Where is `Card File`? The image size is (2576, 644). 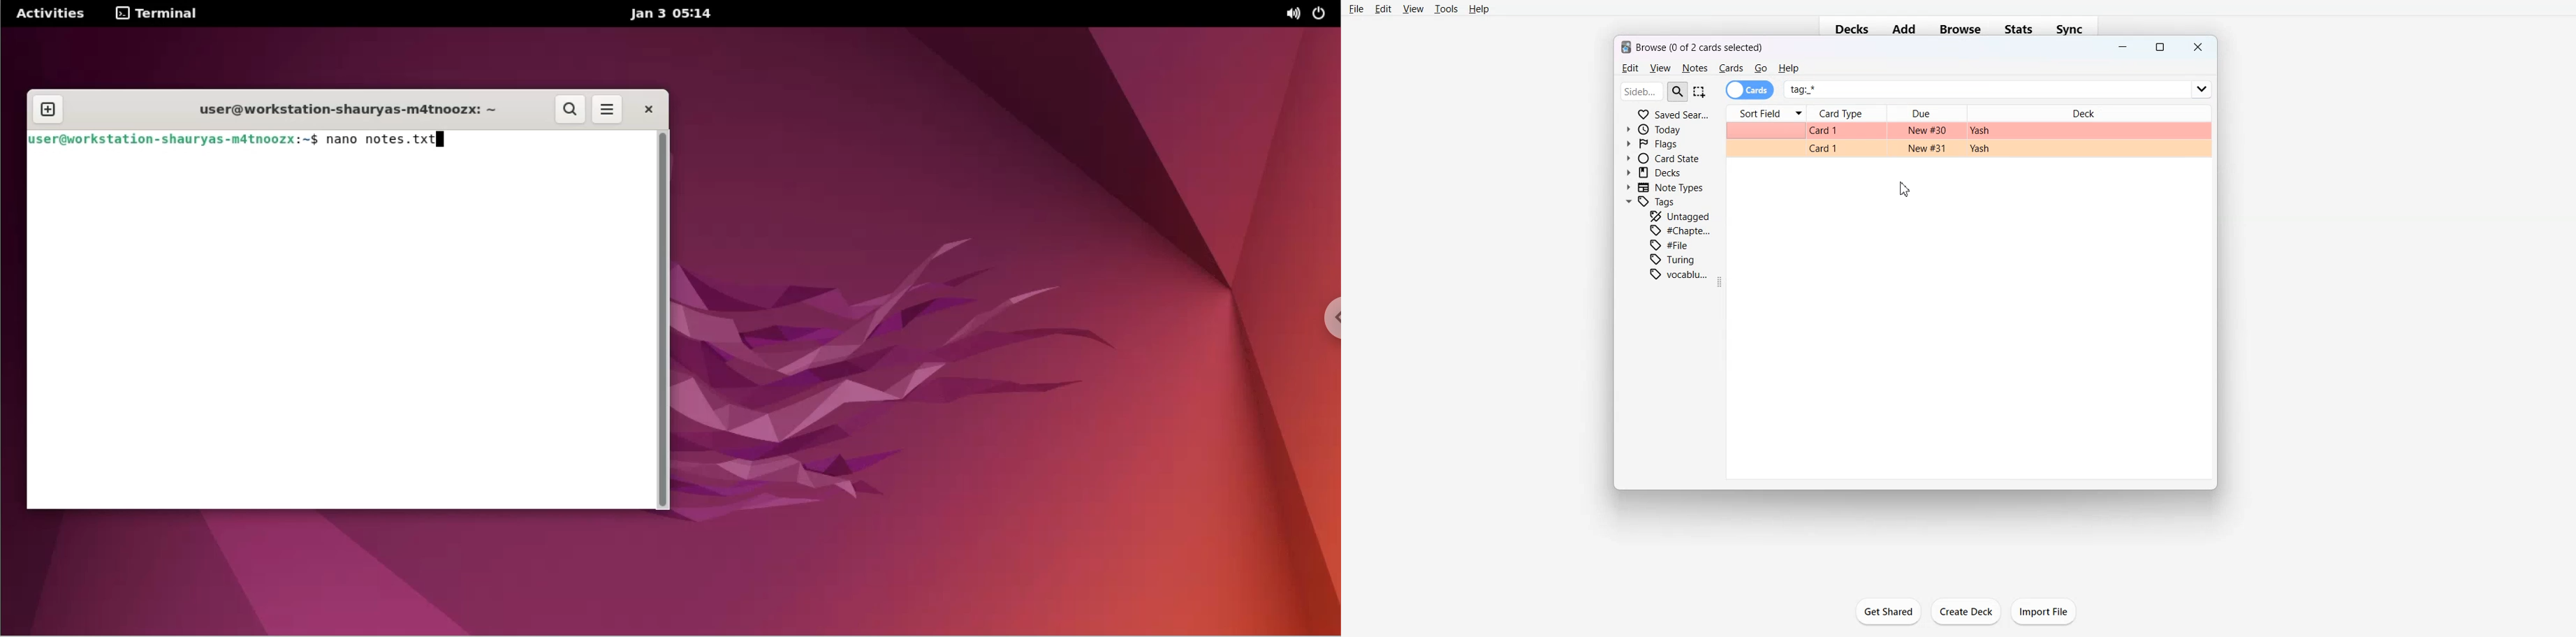
Card File is located at coordinates (1968, 139).